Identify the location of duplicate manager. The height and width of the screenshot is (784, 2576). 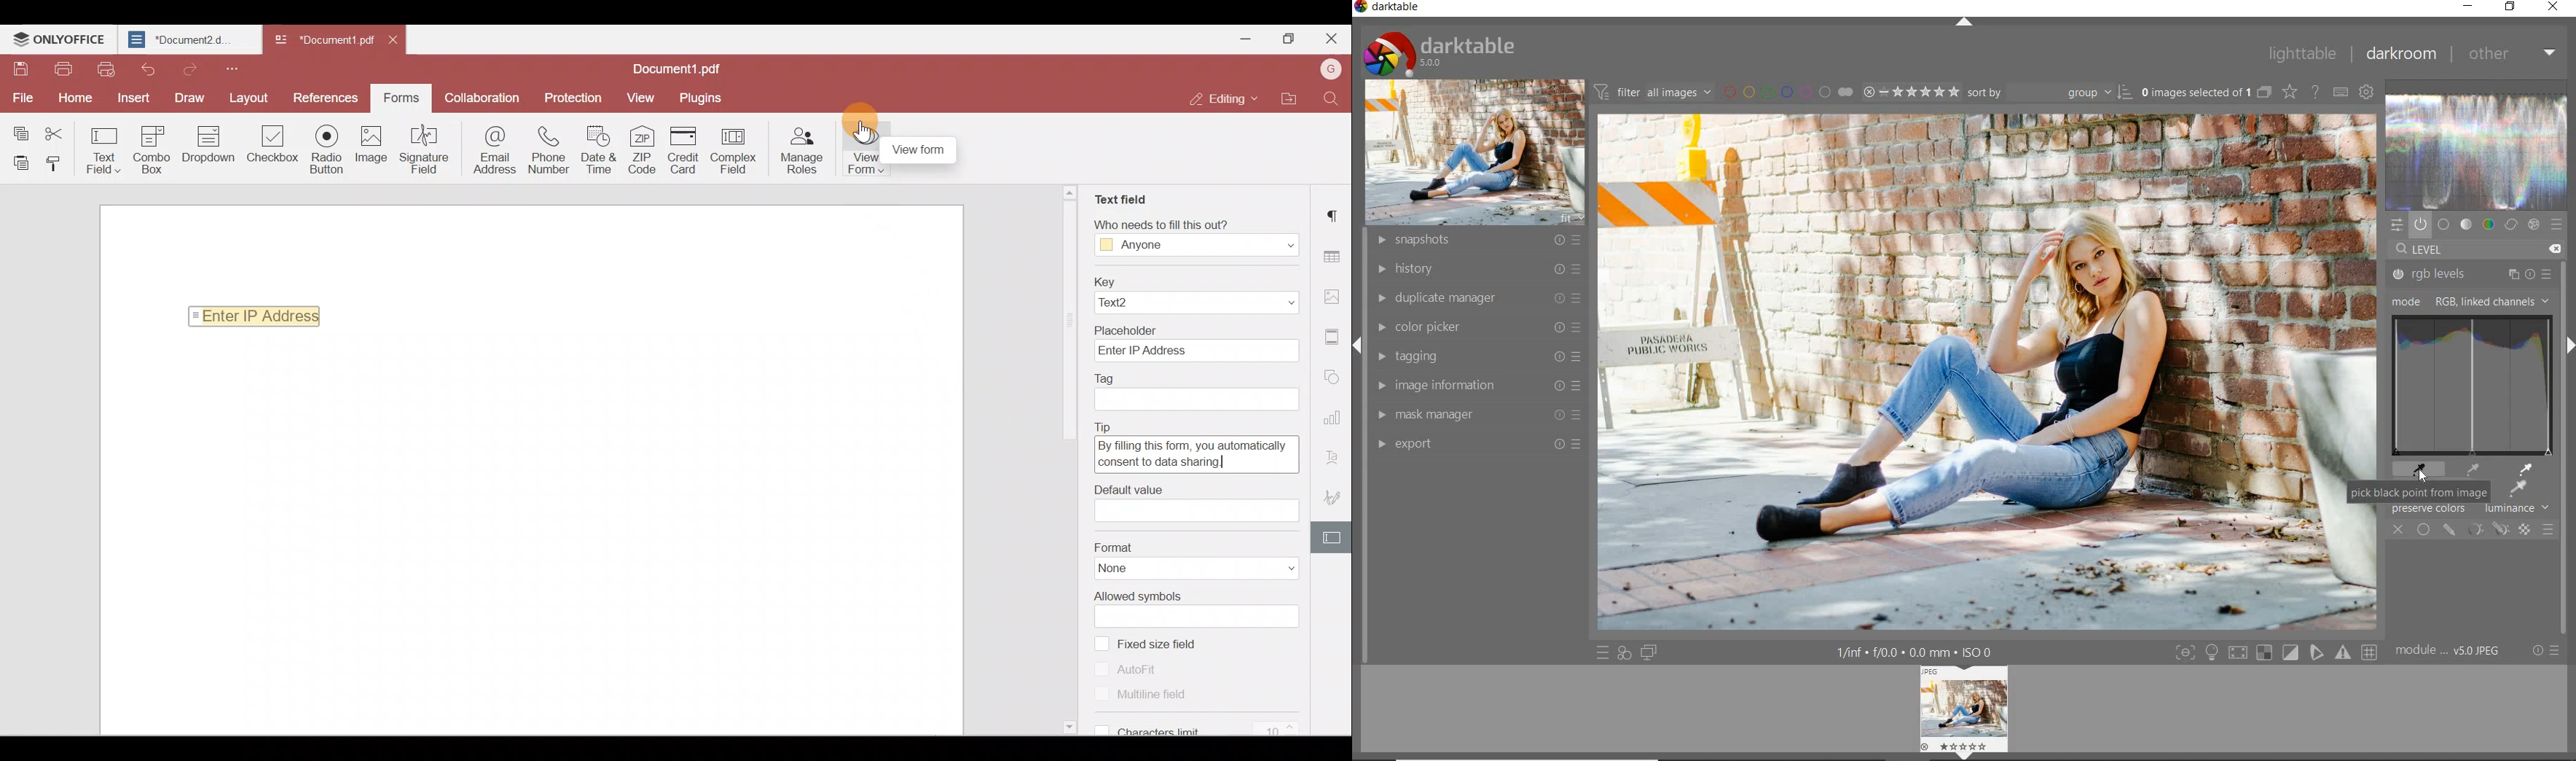
(1474, 299).